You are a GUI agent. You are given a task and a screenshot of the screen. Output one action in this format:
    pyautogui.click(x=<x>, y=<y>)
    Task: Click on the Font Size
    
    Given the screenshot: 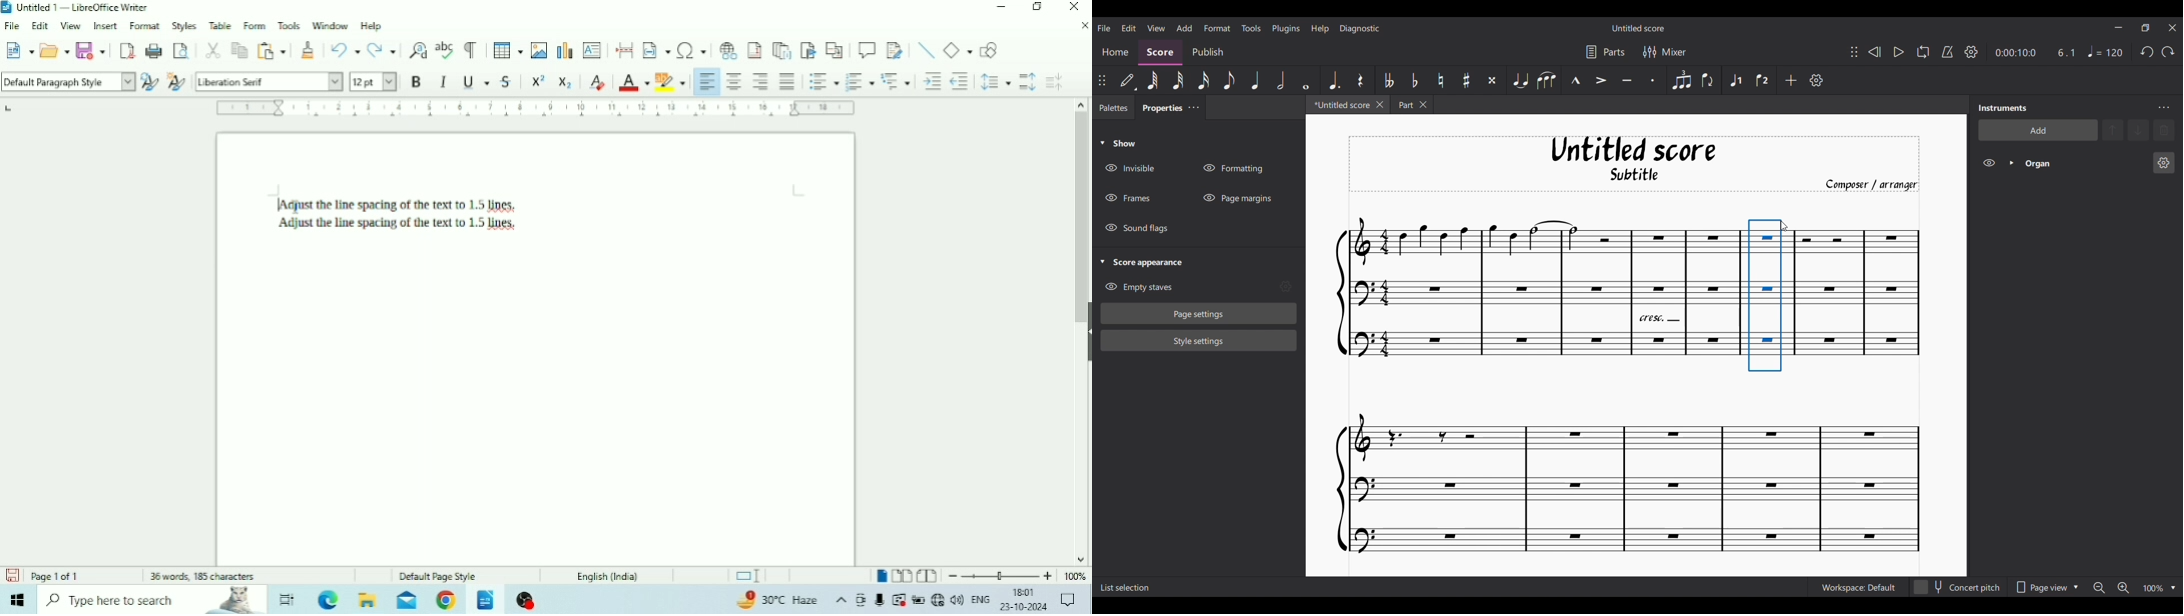 What is the action you would take?
    pyautogui.click(x=373, y=81)
    